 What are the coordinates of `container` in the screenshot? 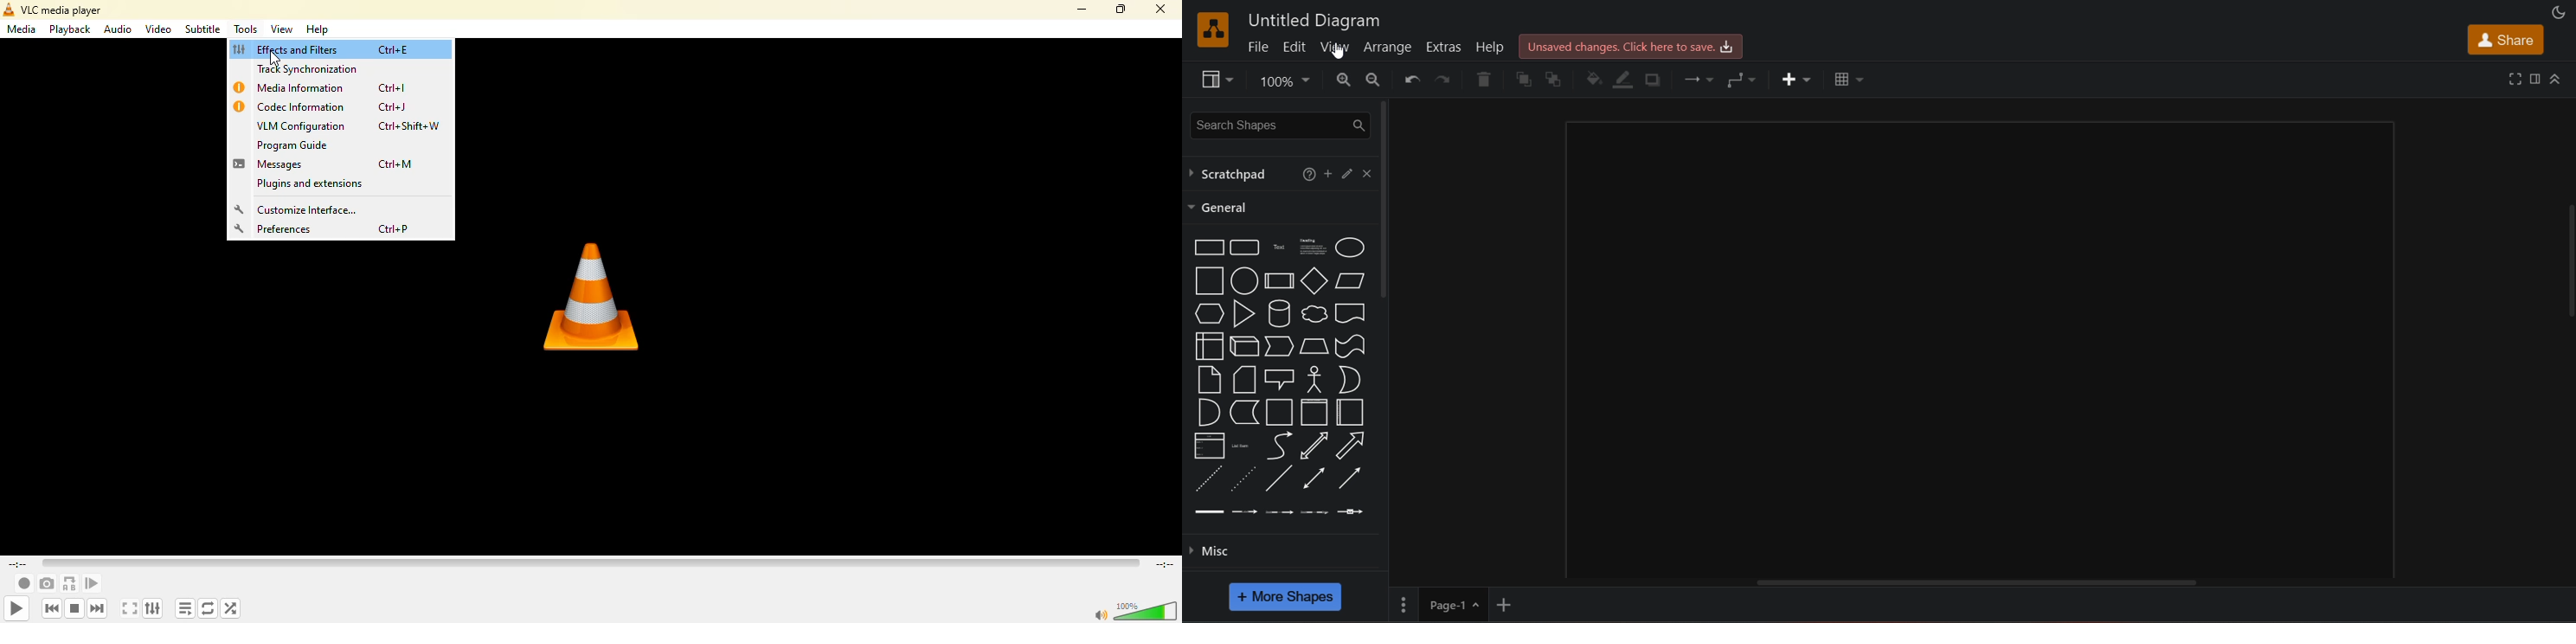 It's located at (1313, 412).